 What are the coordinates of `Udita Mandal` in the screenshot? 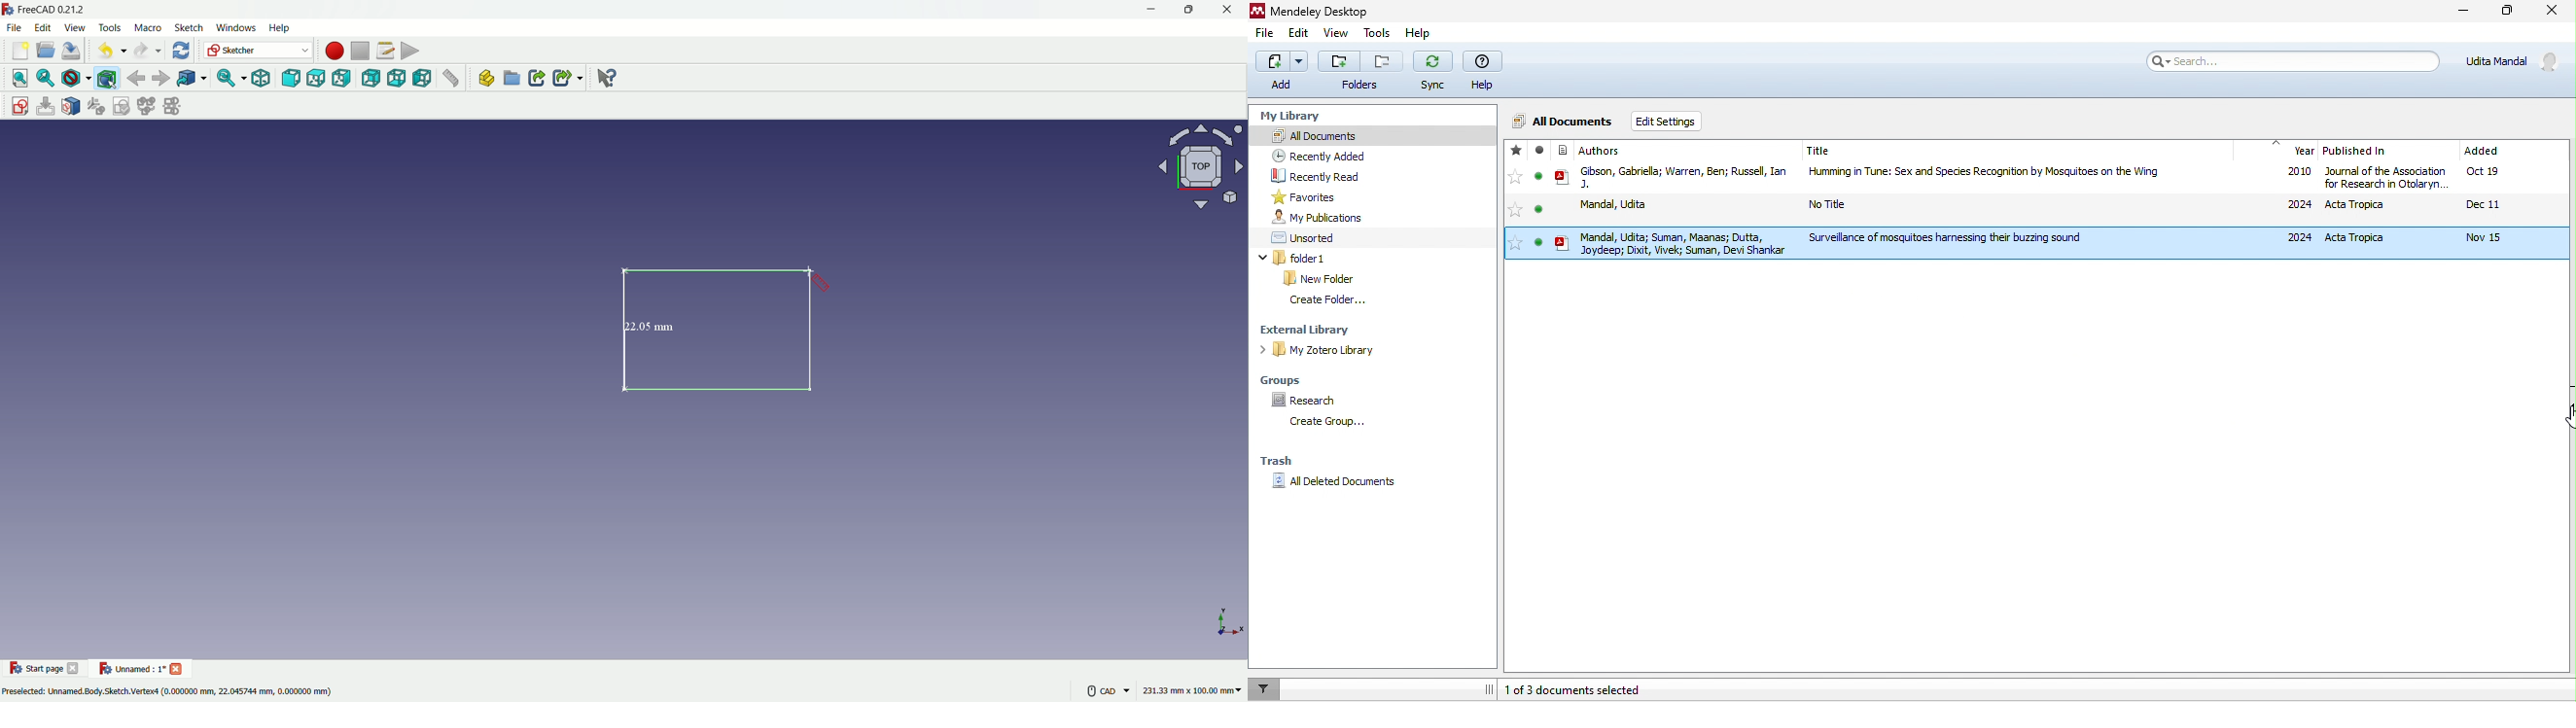 It's located at (2508, 61).